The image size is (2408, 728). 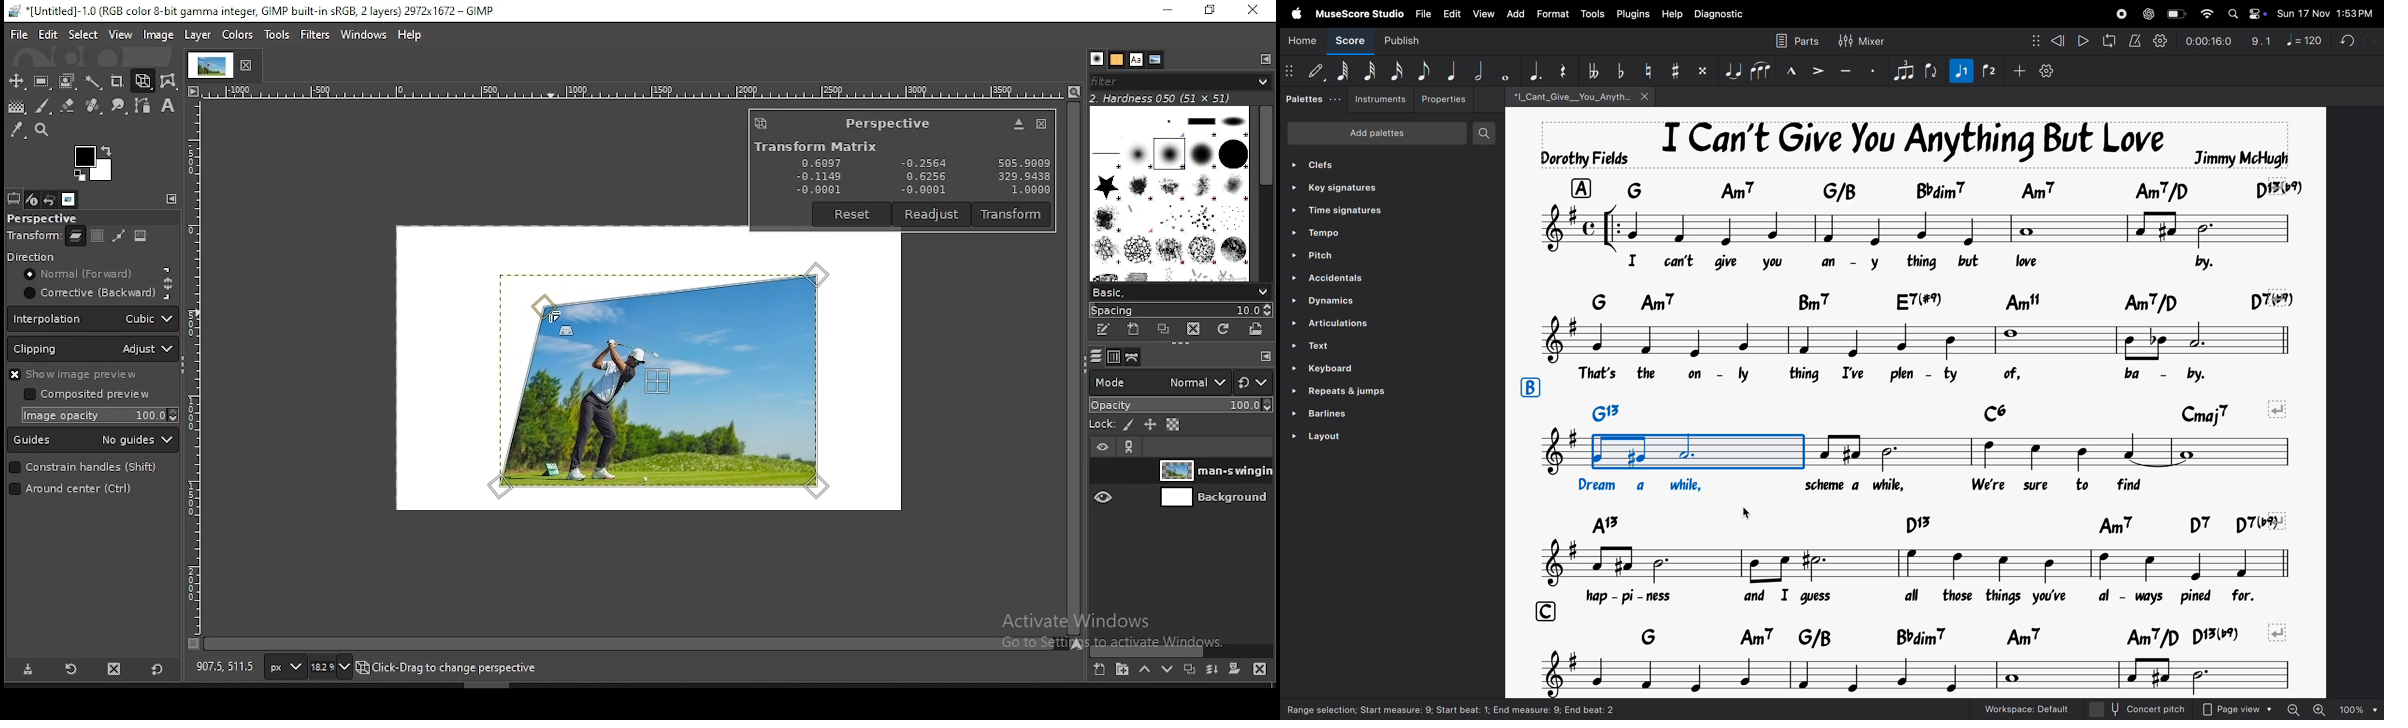 I want to click on toggle natural, so click(x=1647, y=69).